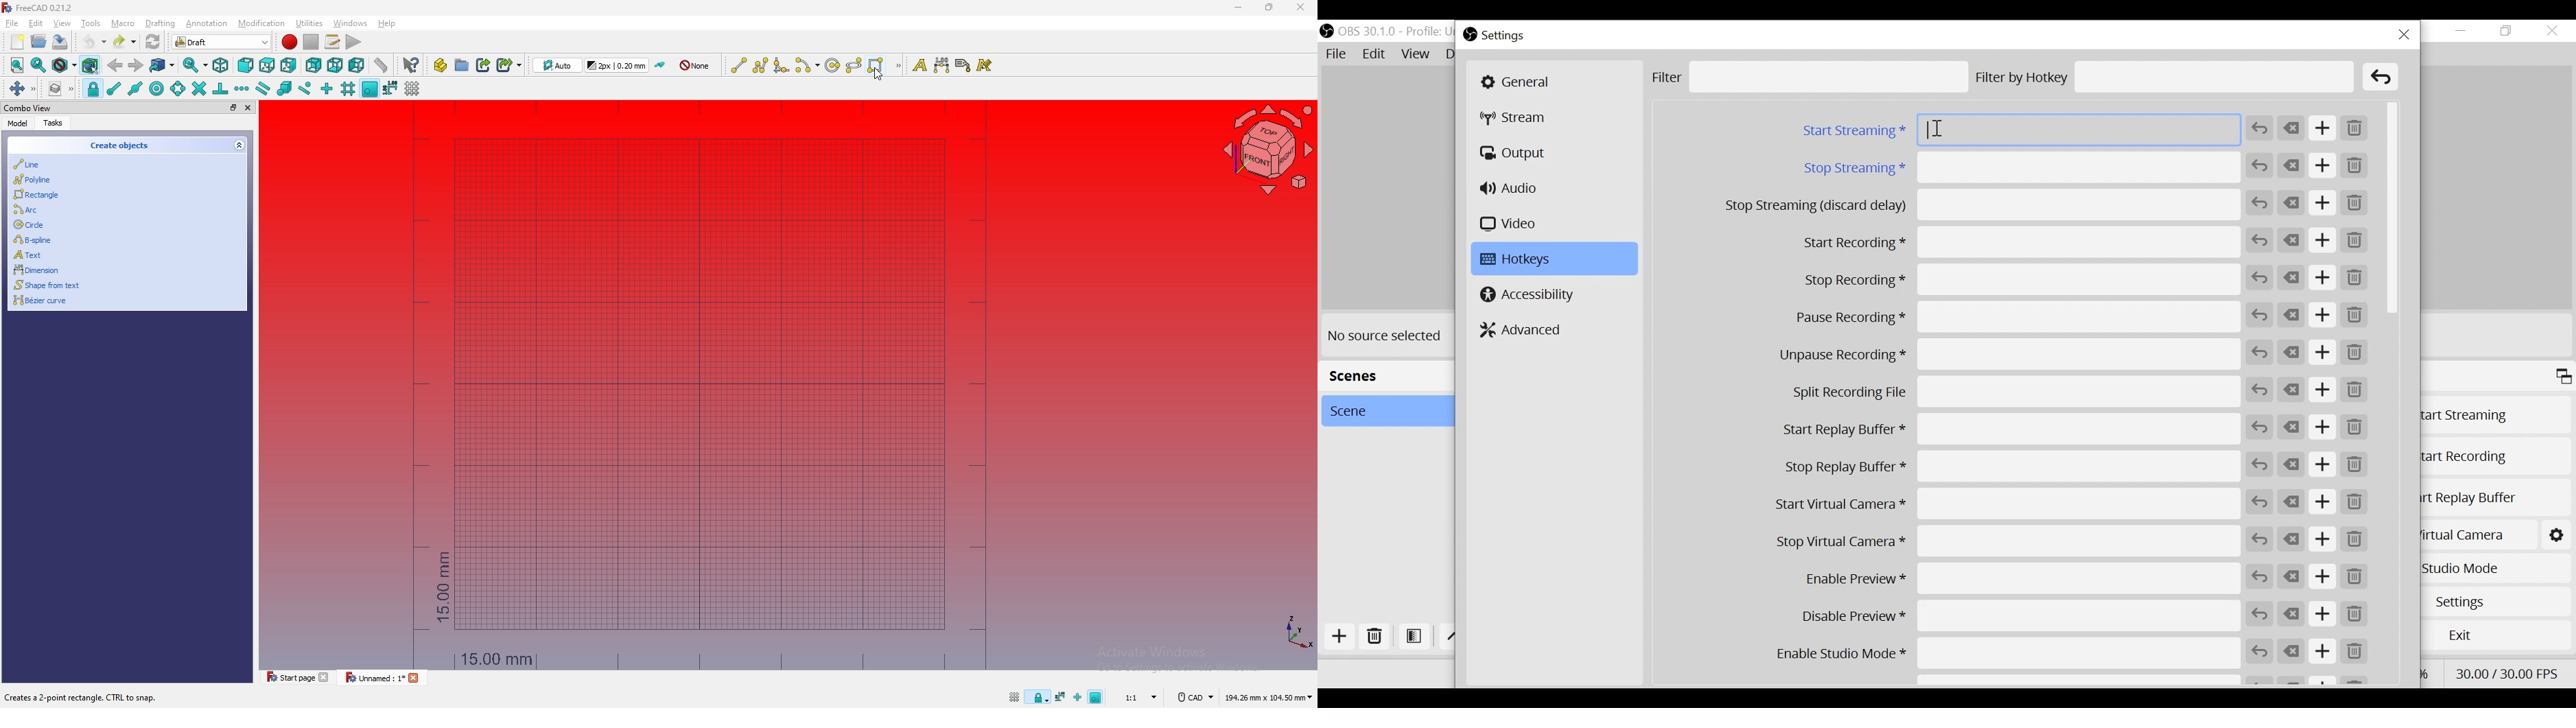 This screenshot has width=2576, height=728. I want to click on Minimize, so click(2462, 31).